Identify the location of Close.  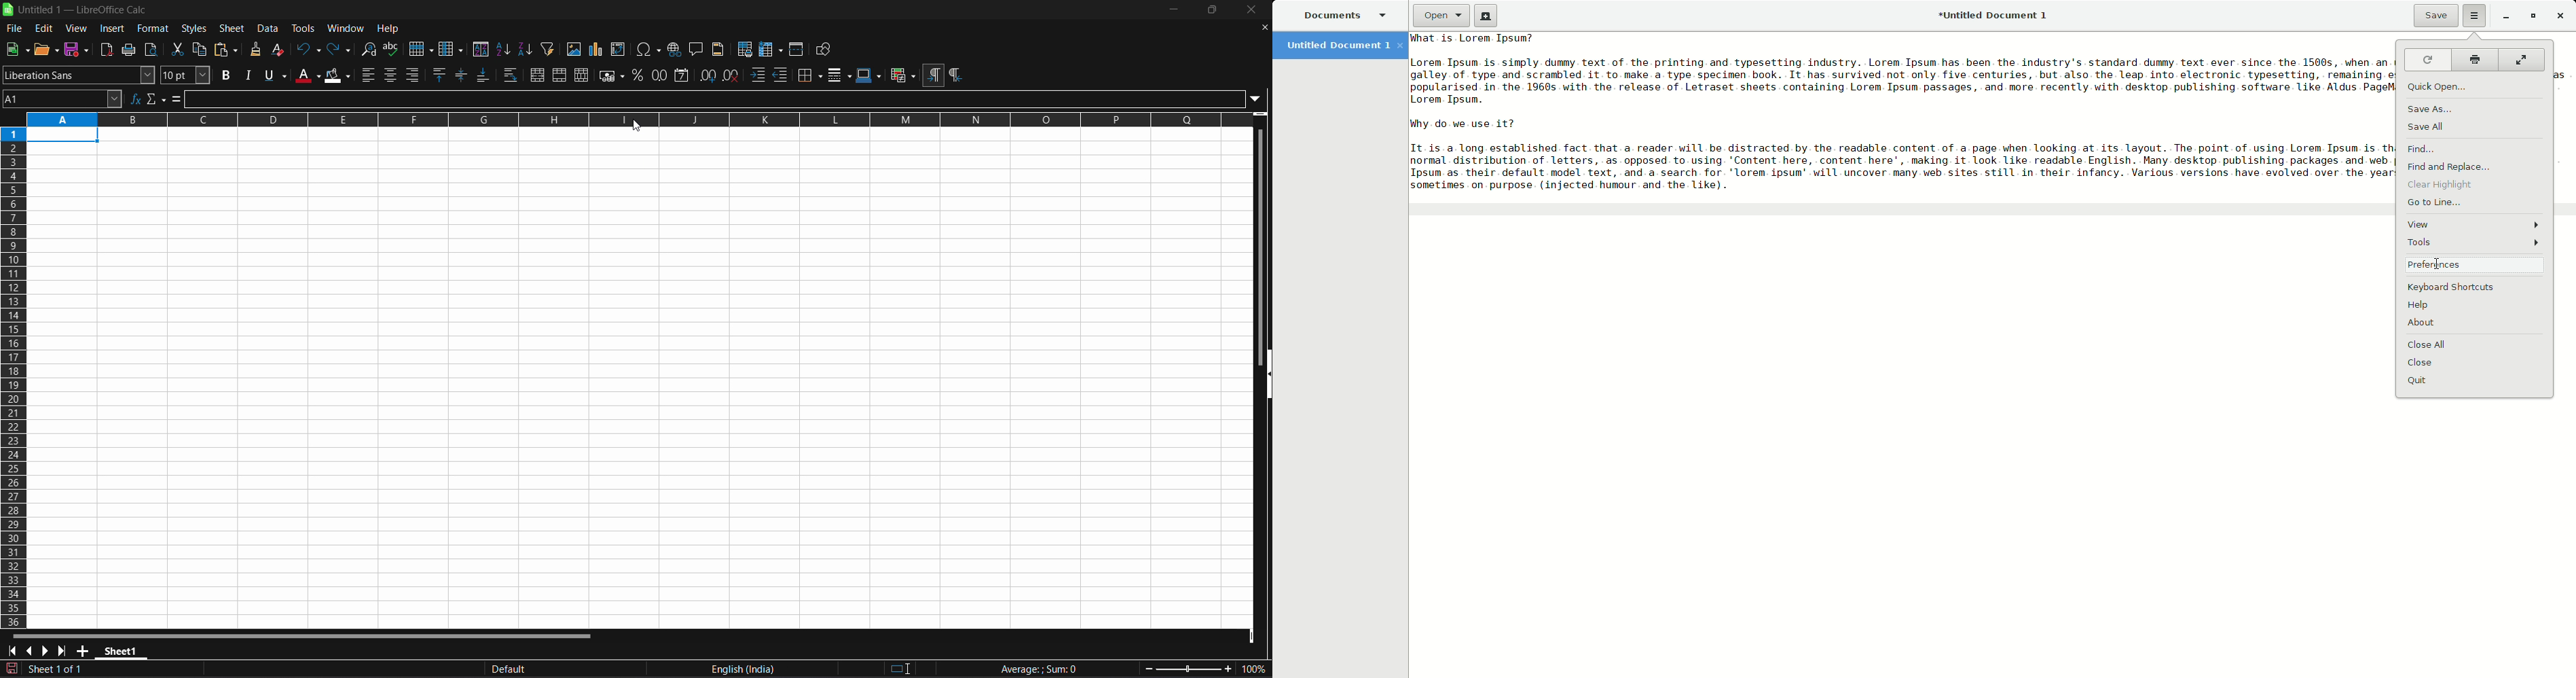
(2426, 363).